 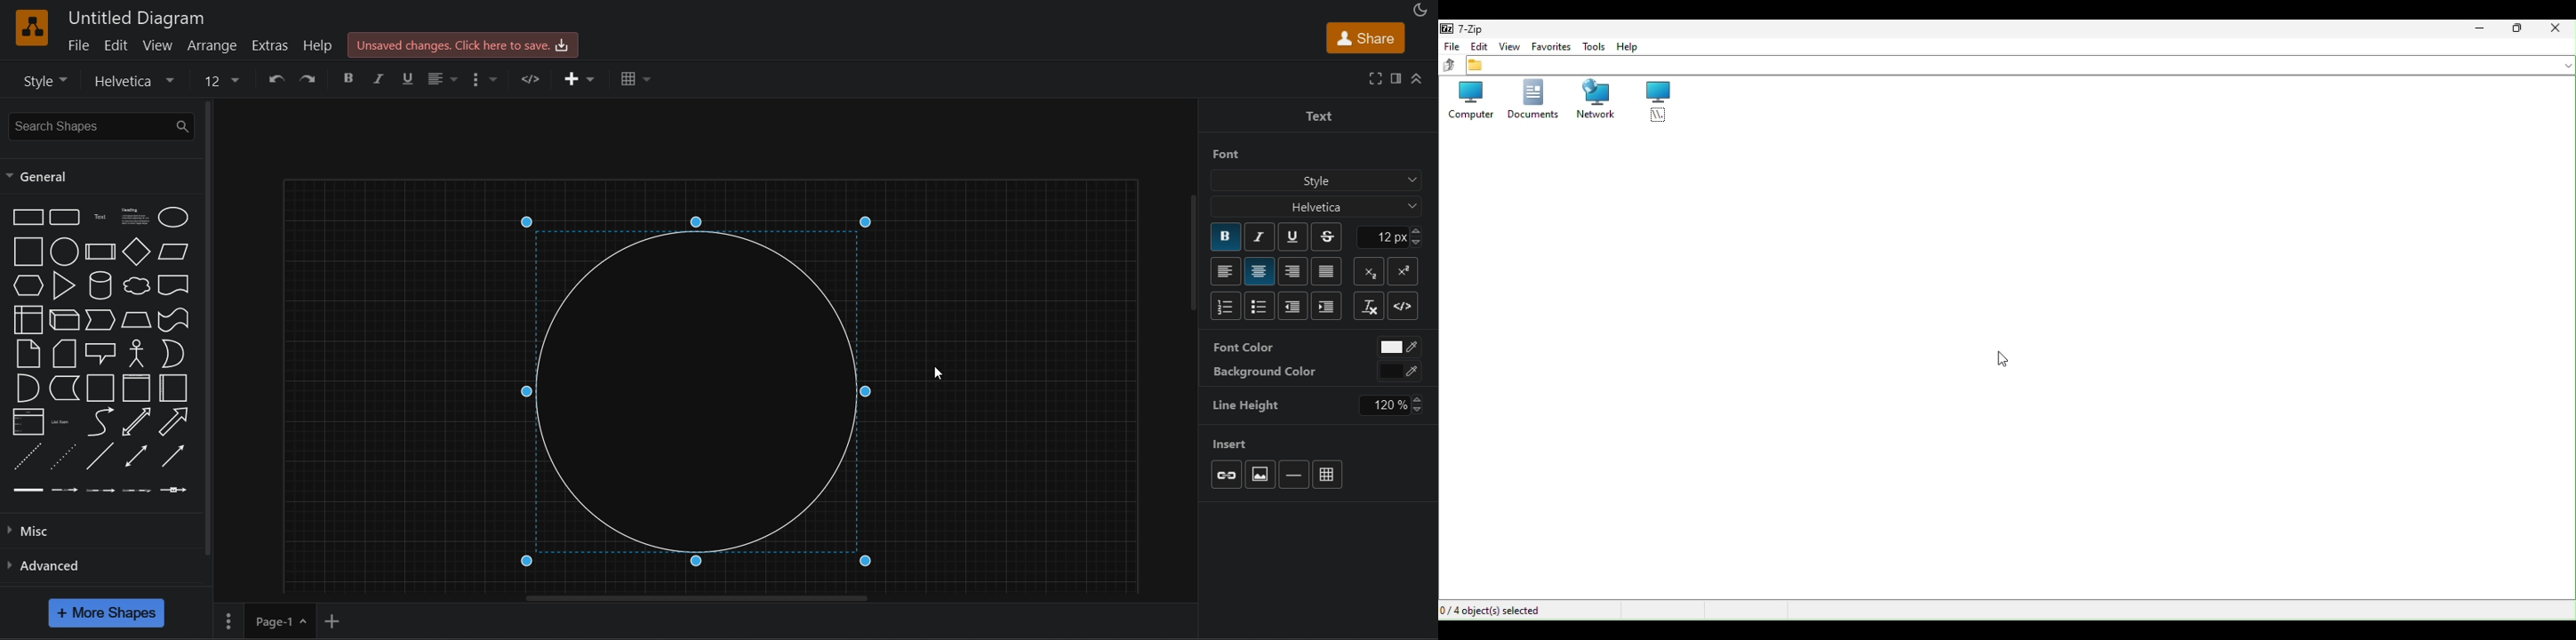 What do you see at coordinates (464, 44) in the screenshot?
I see `click here to save` at bounding box center [464, 44].